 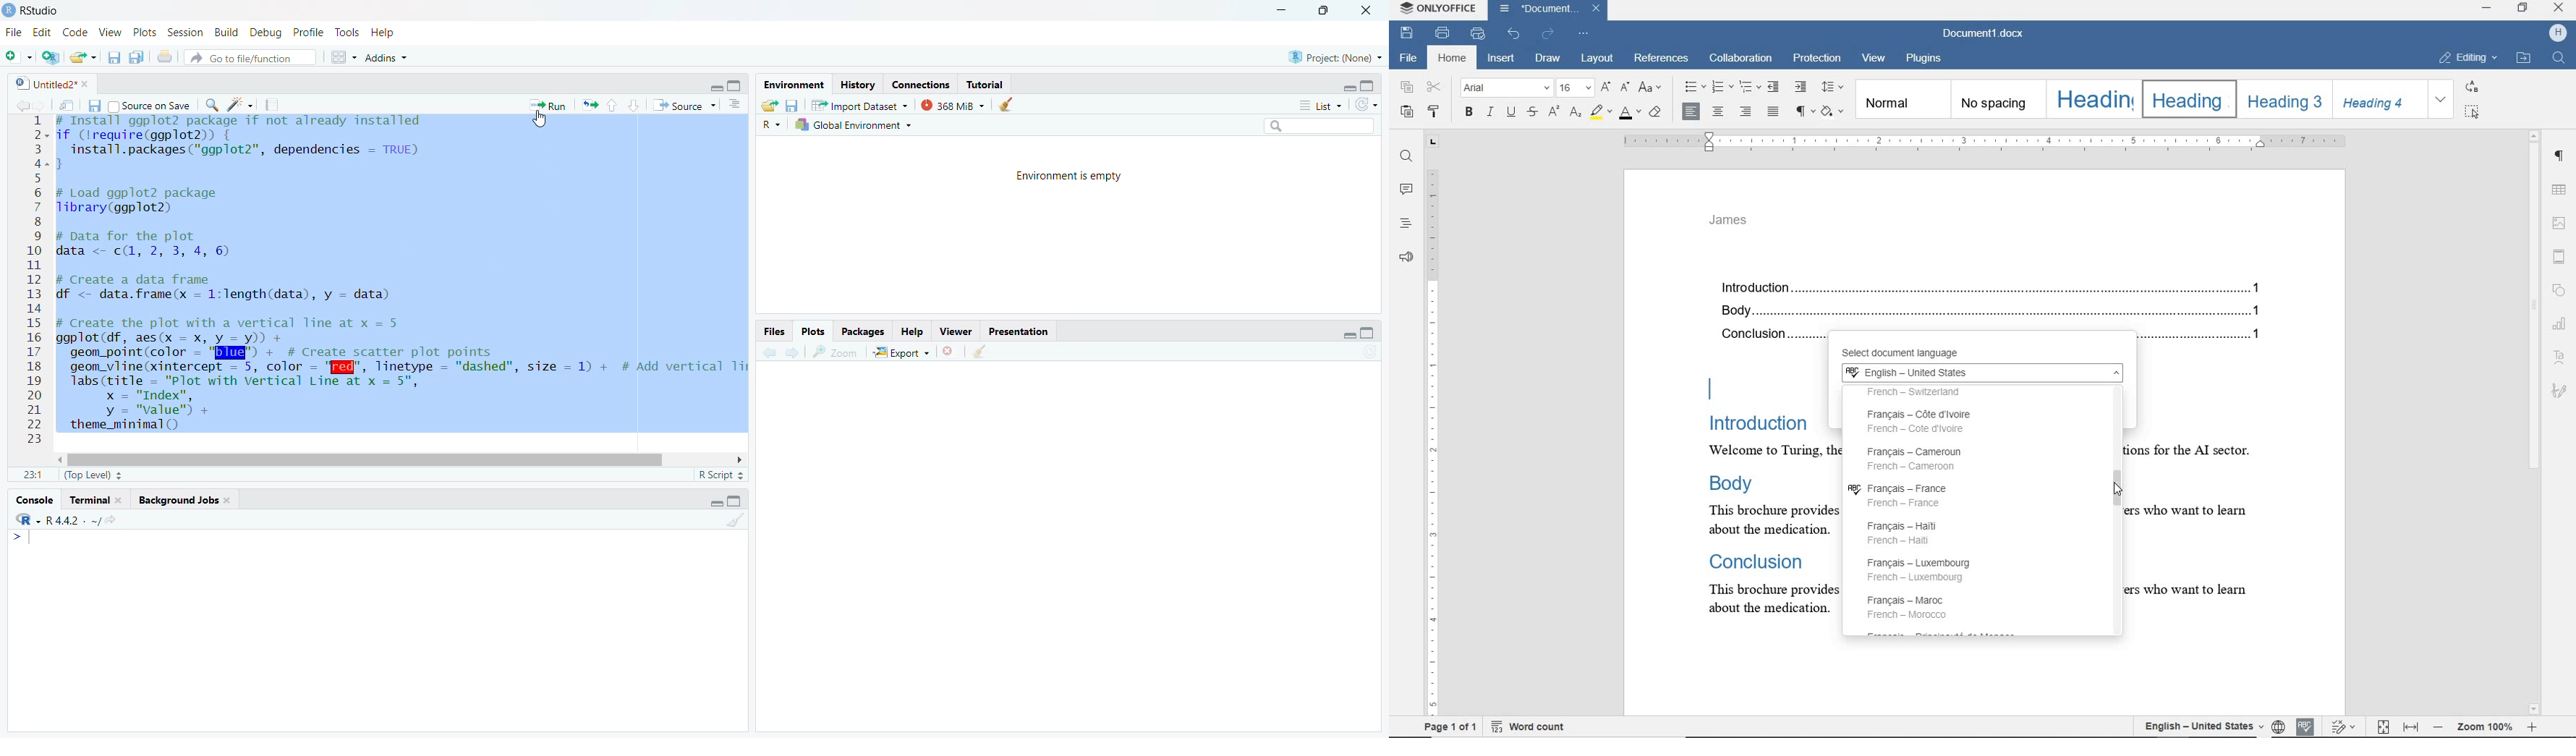 What do you see at coordinates (1369, 107) in the screenshot?
I see `refresh` at bounding box center [1369, 107].